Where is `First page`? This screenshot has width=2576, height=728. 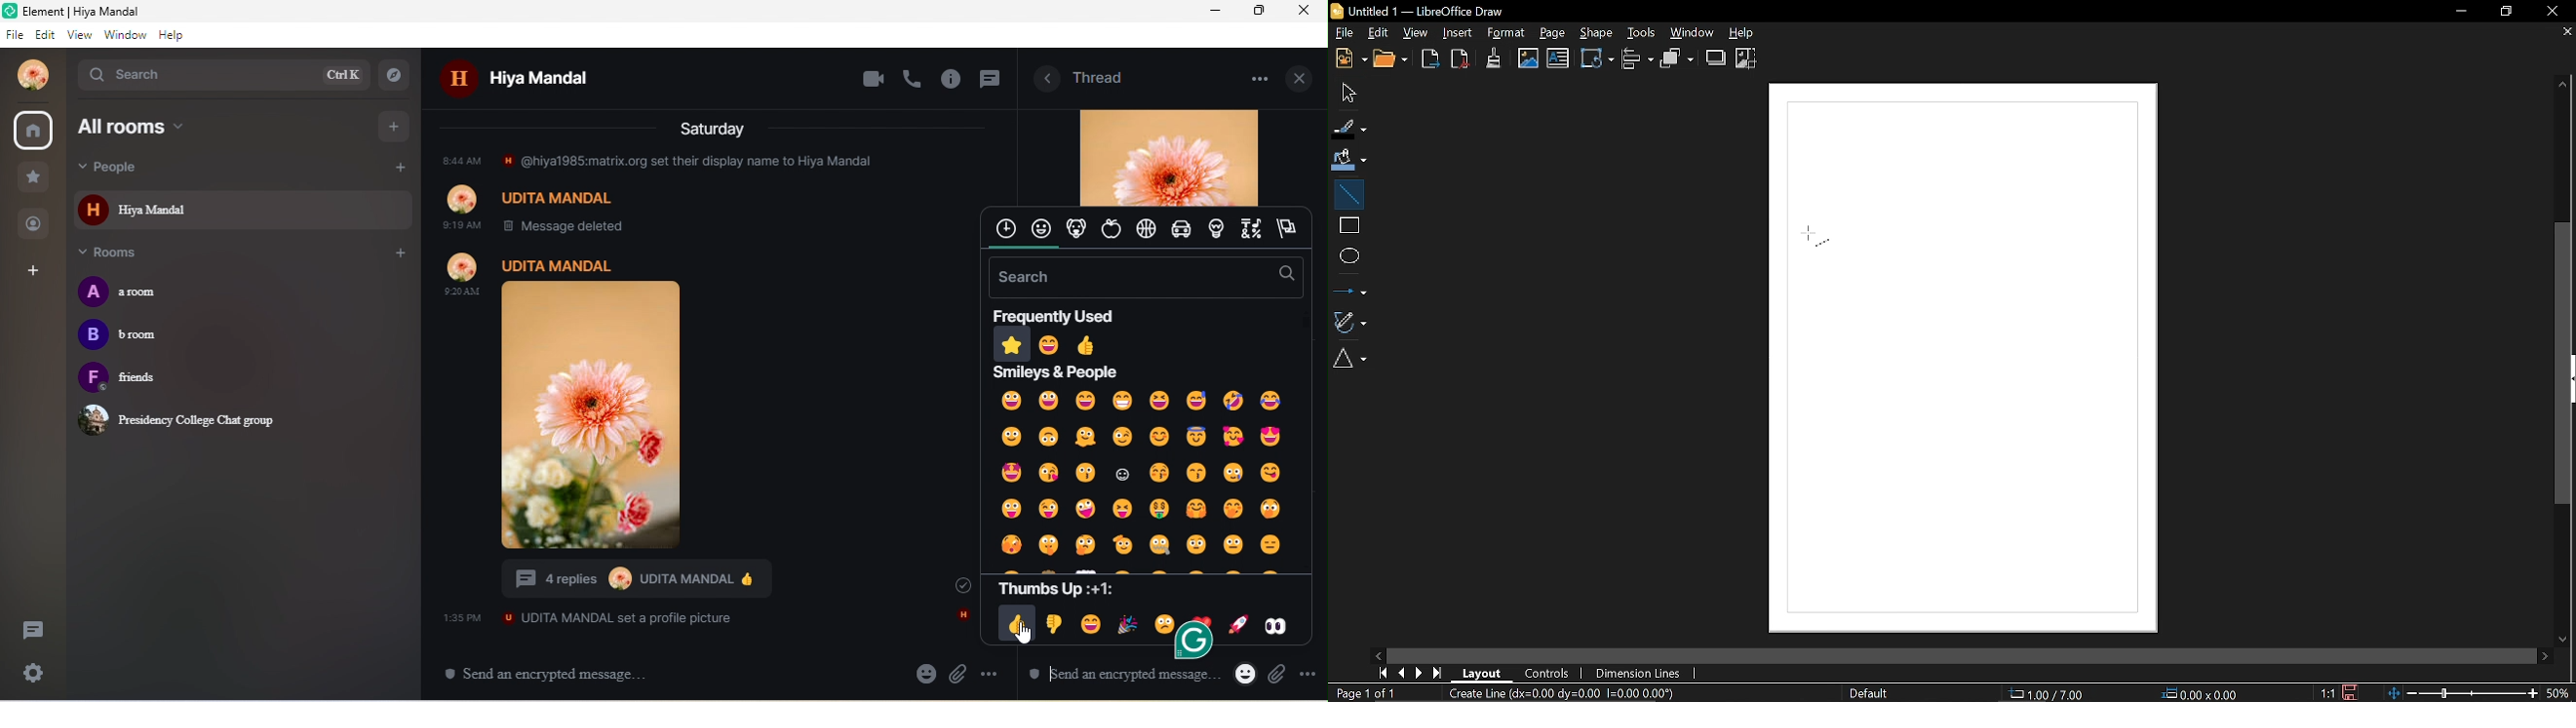 First page is located at coordinates (1383, 672).